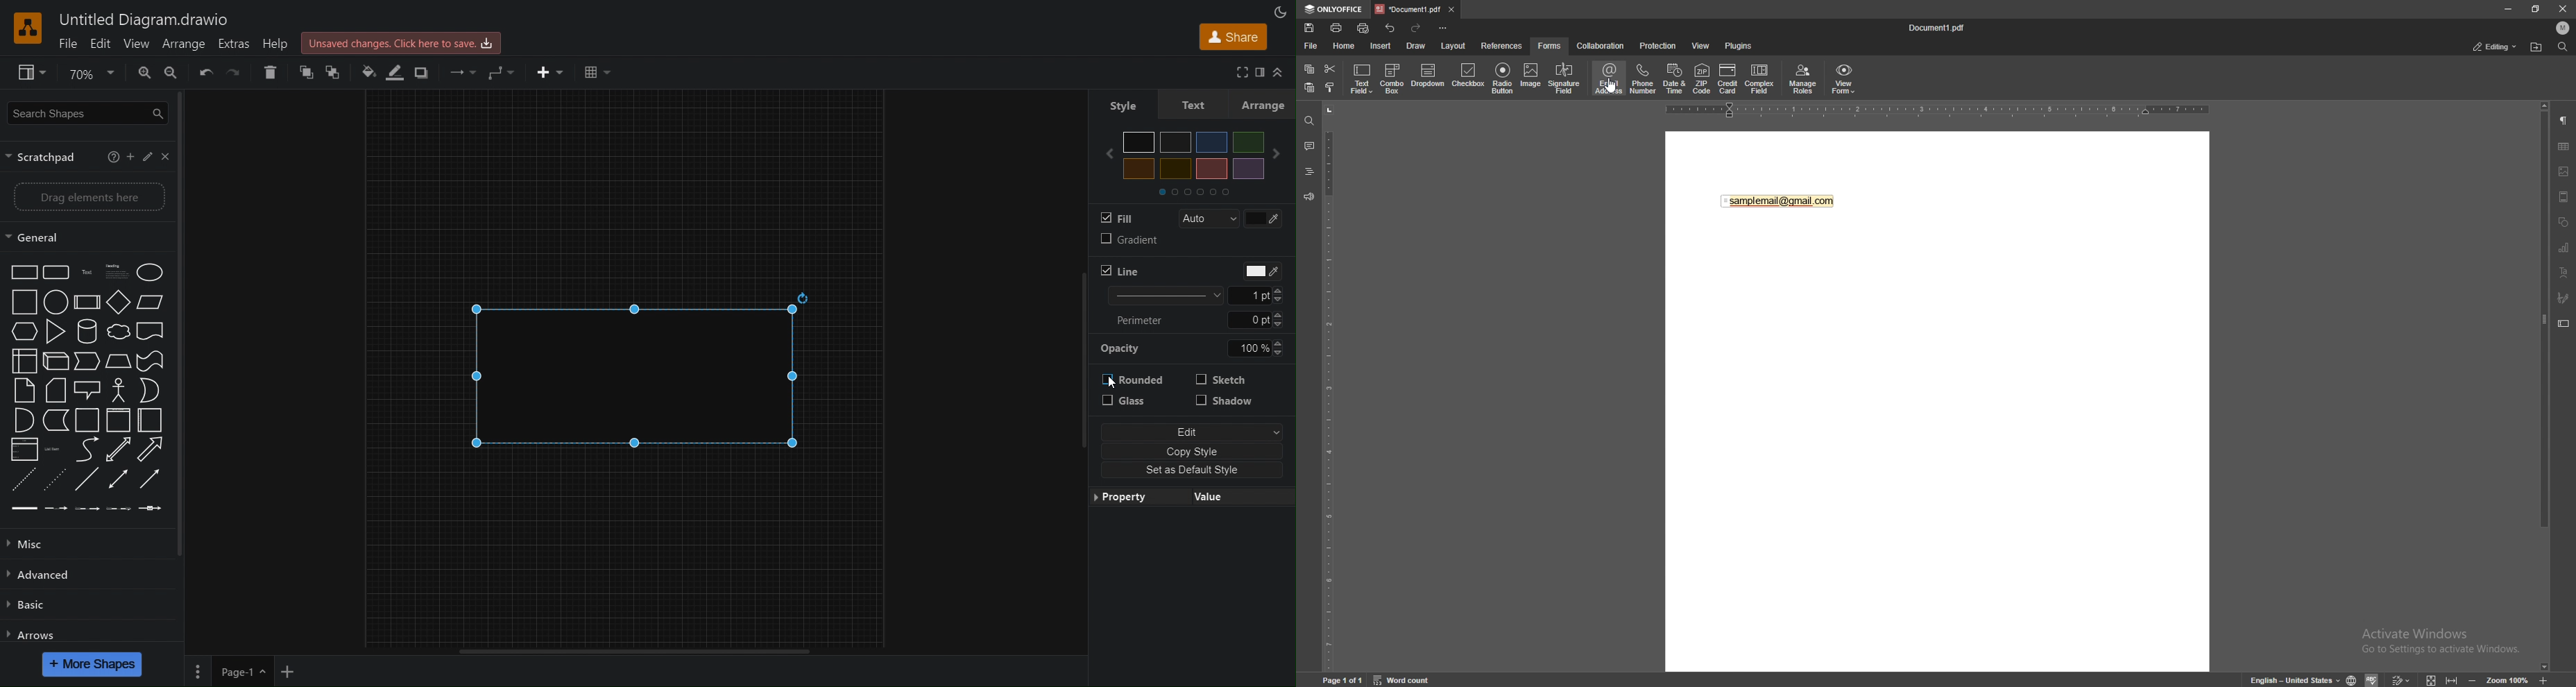 The image size is (2576, 700). What do you see at coordinates (40, 544) in the screenshot?
I see `Misc` at bounding box center [40, 544].